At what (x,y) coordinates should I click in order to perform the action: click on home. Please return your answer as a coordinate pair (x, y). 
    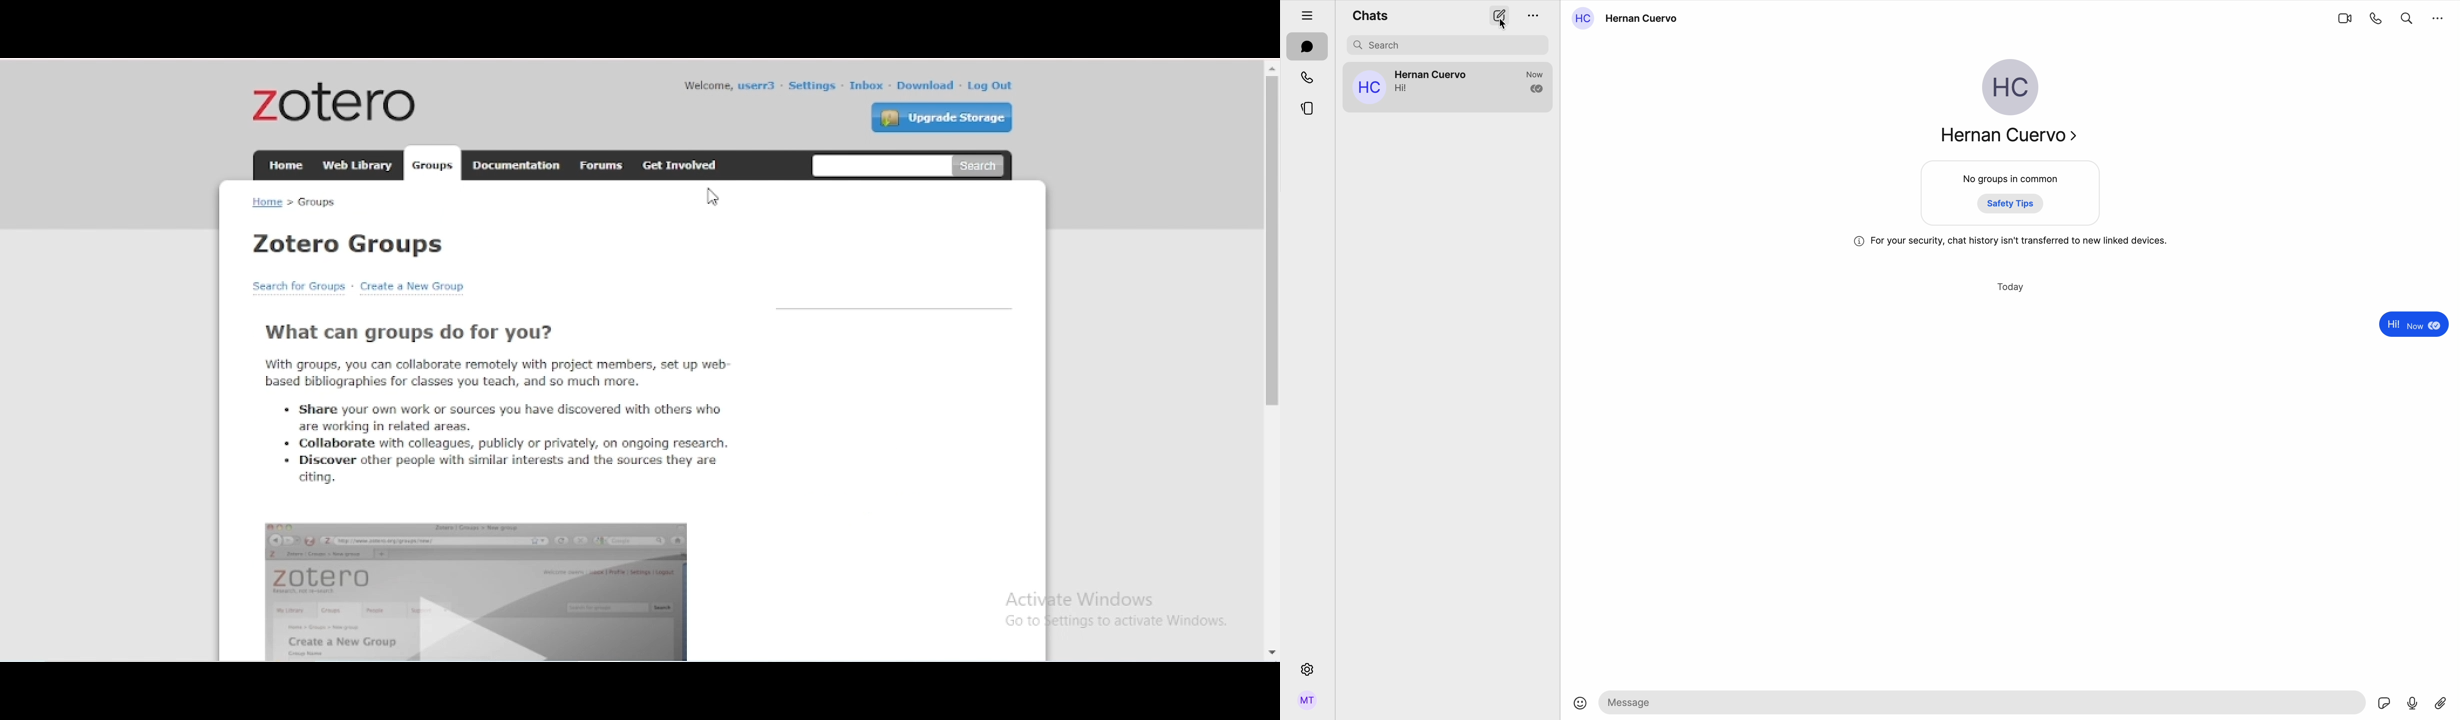
    Looking at the image, I should click on (286, 165).